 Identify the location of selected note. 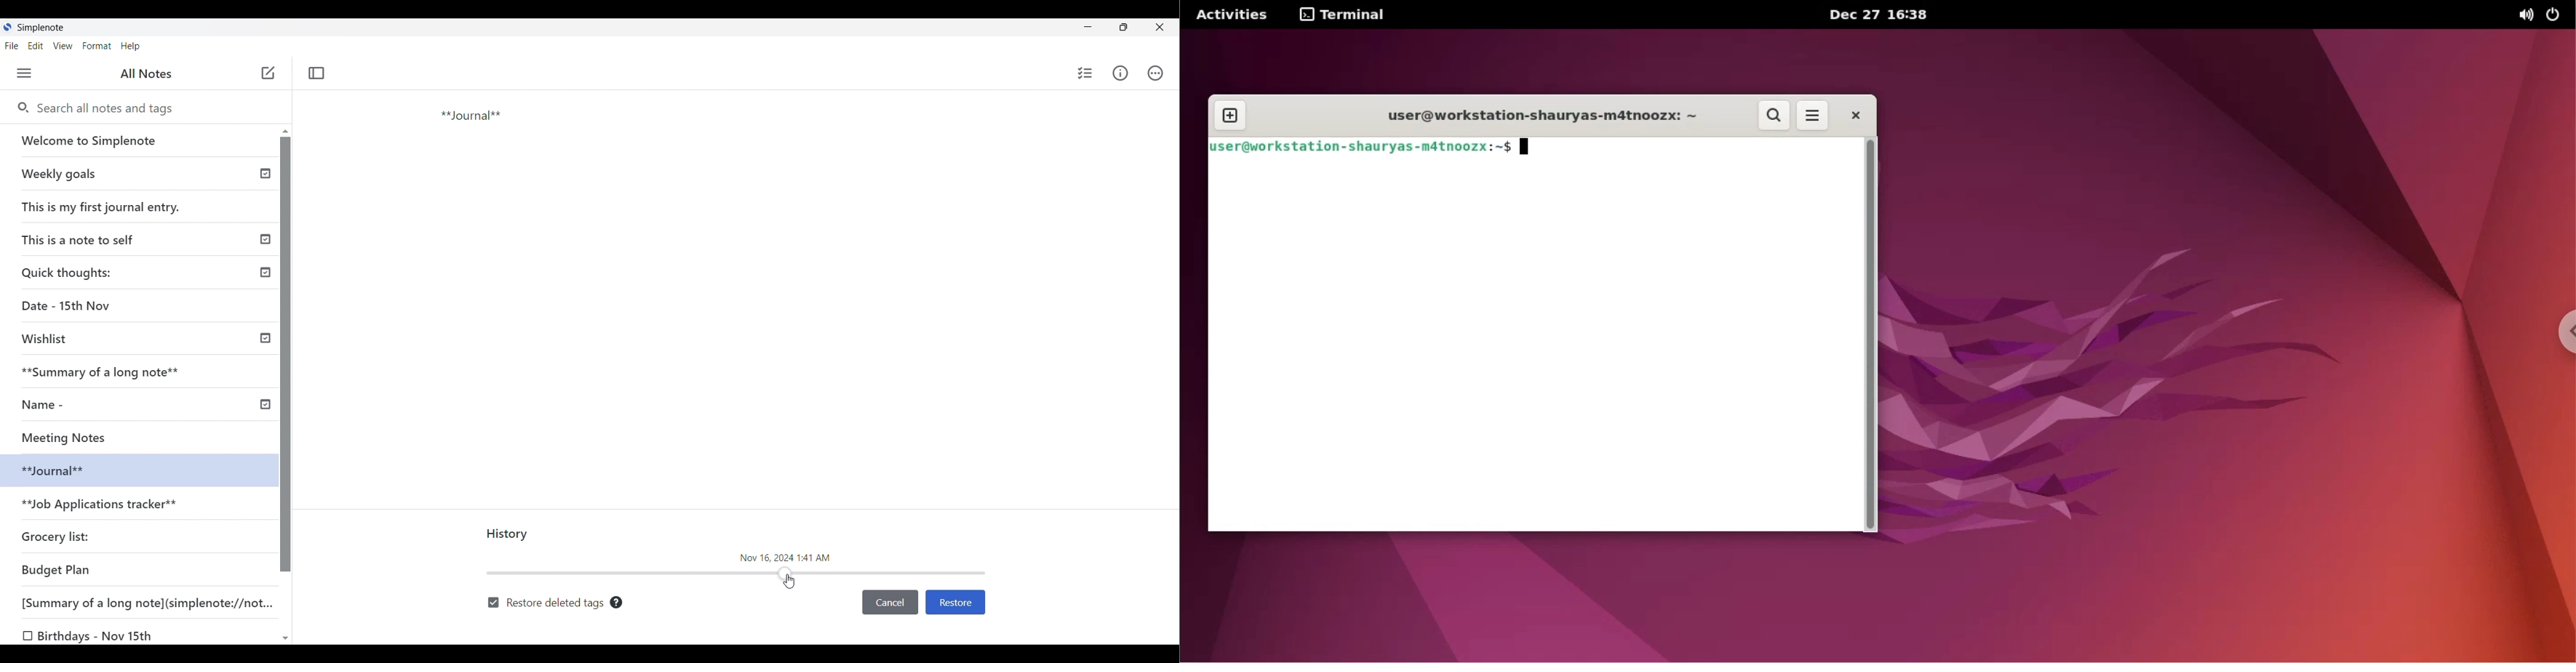
(135, 469).